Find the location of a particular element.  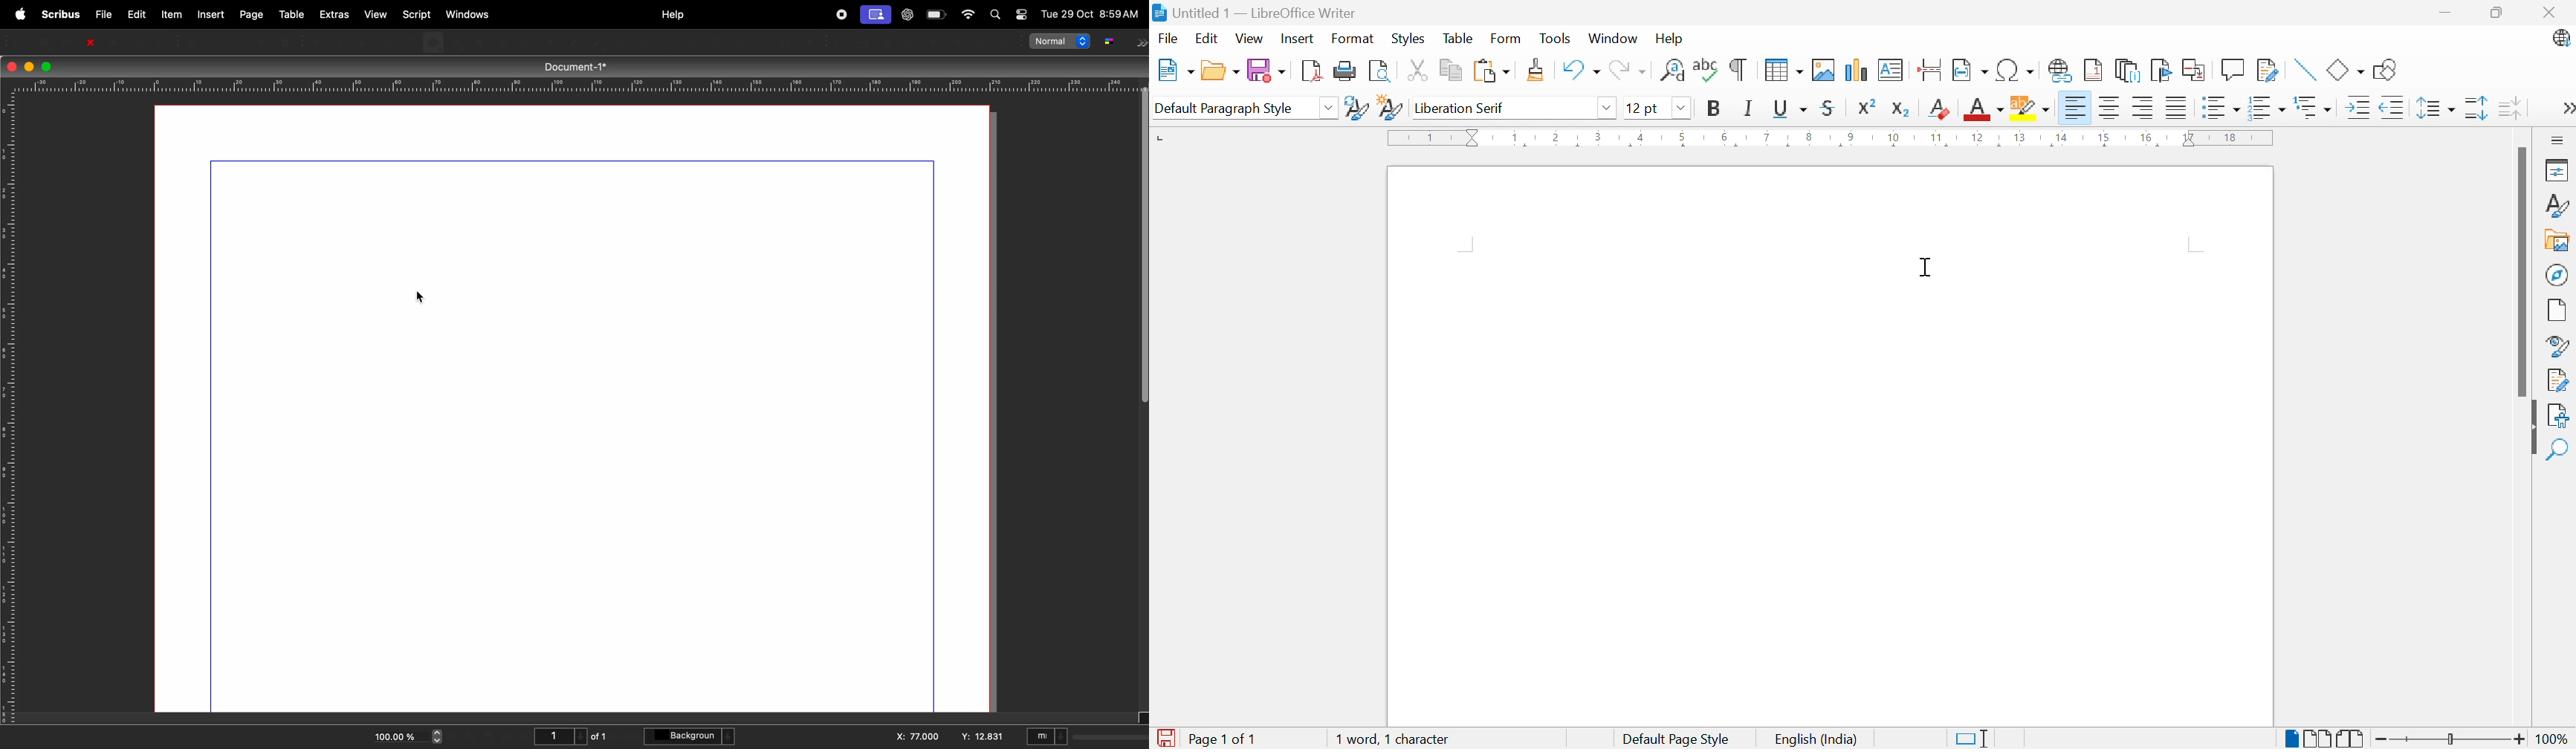

help is located at coordinates (673, 15).